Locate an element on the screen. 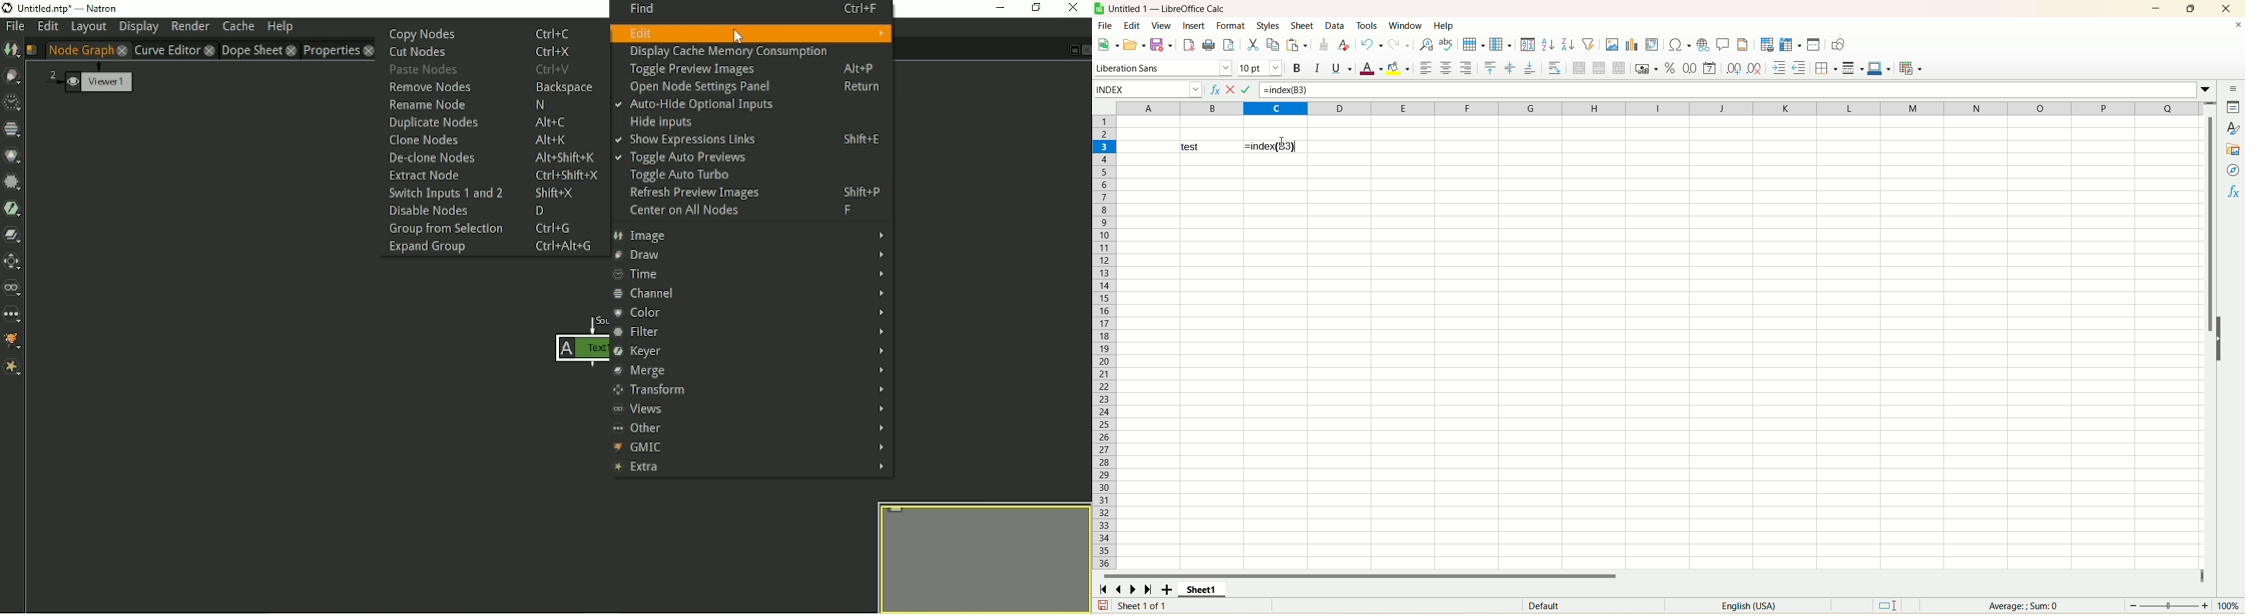 This screenshot has width=2268, height=616. Freeze rows and columns is located at coordinates (1791, 44).